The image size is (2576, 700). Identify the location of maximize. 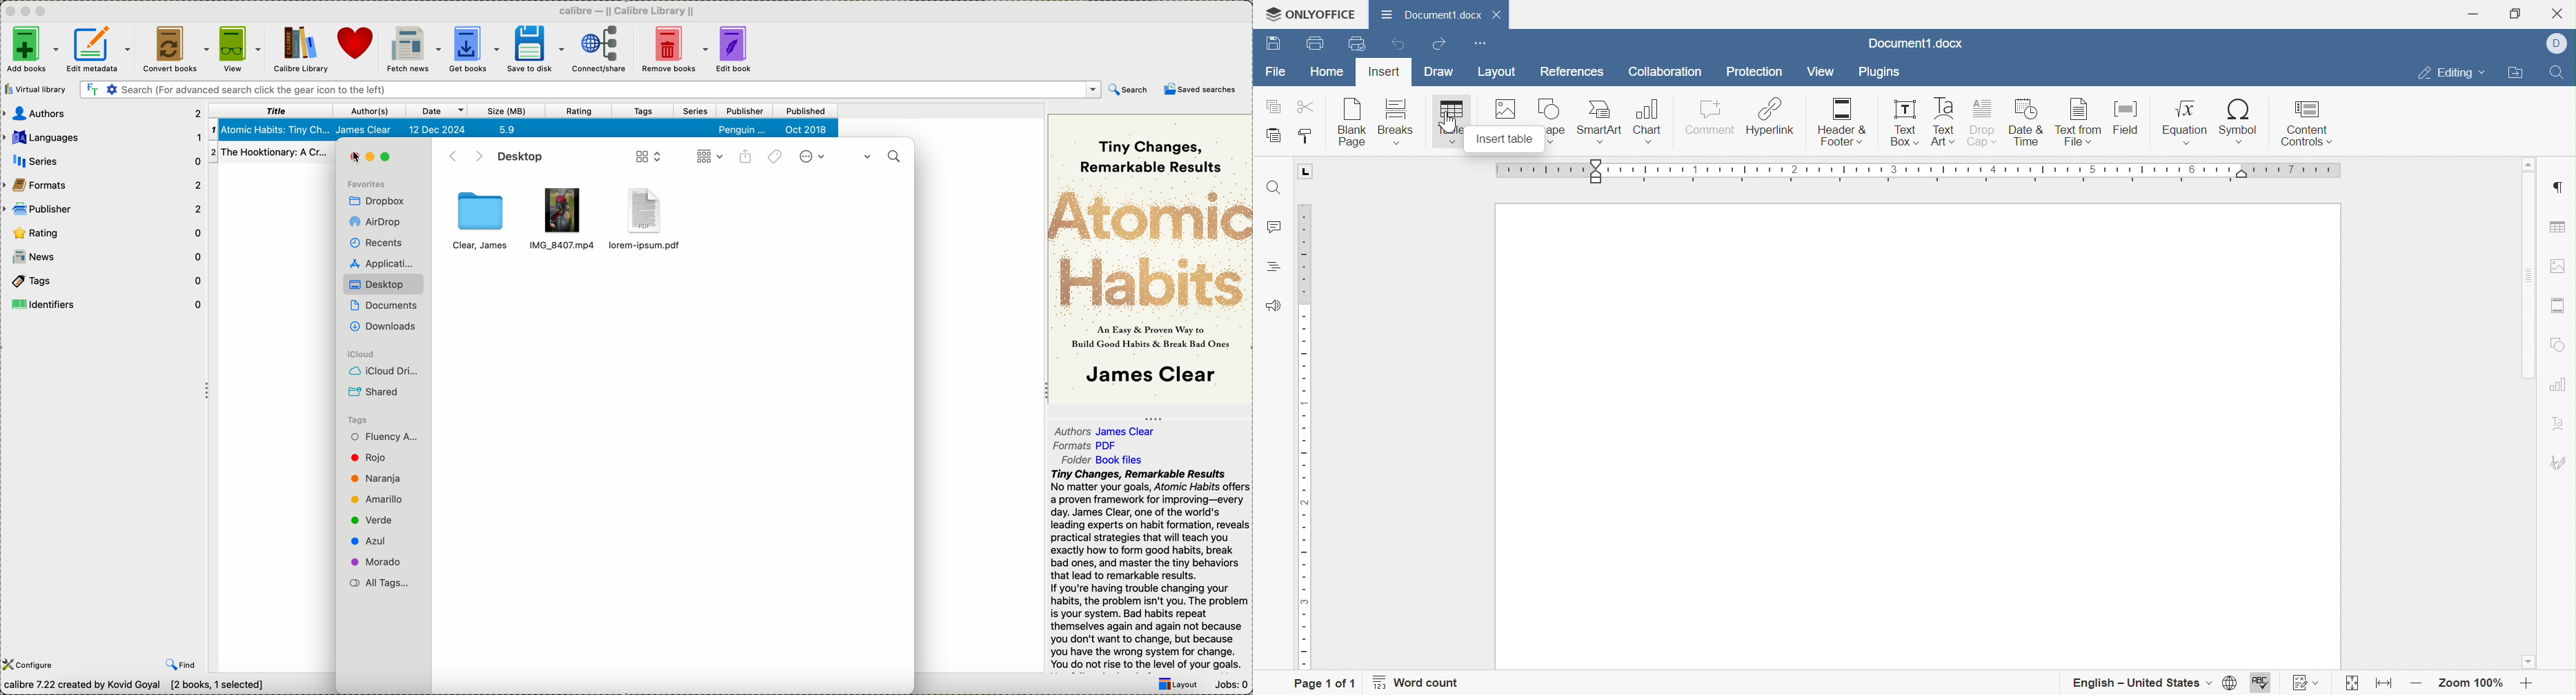
(43, 11).